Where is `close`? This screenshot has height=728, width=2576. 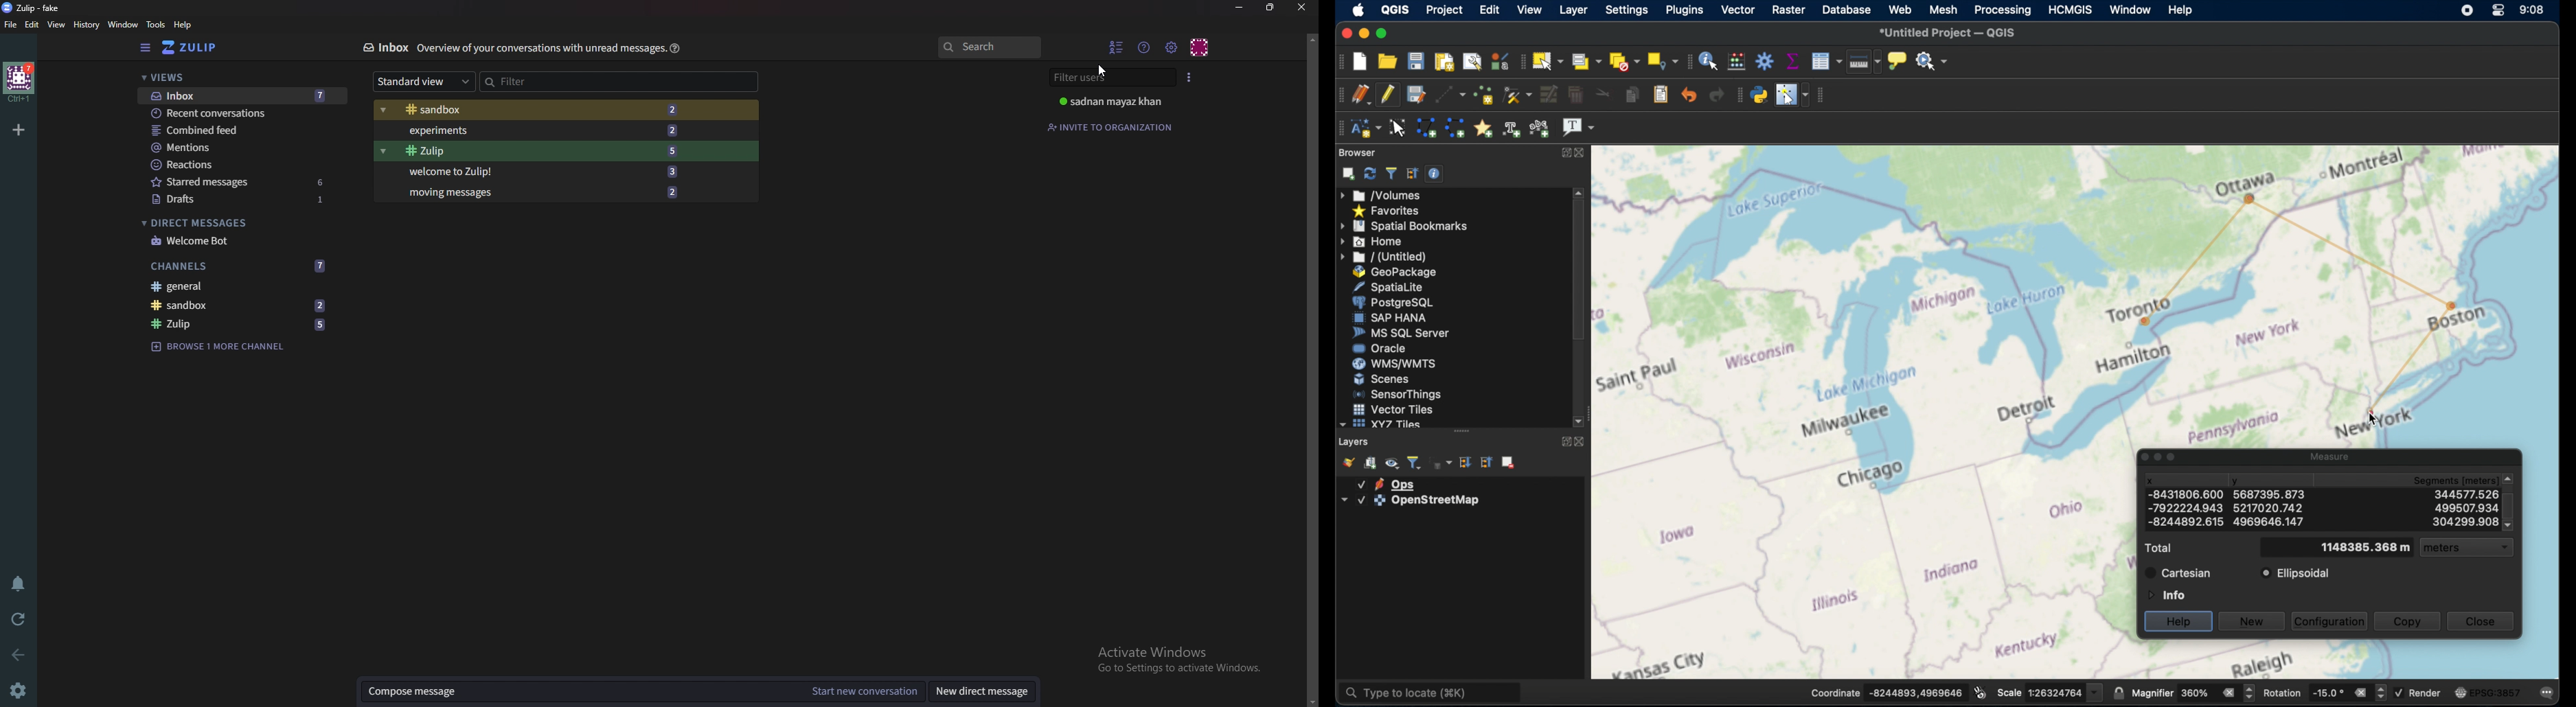
close is located at coordinates (1299, 7).